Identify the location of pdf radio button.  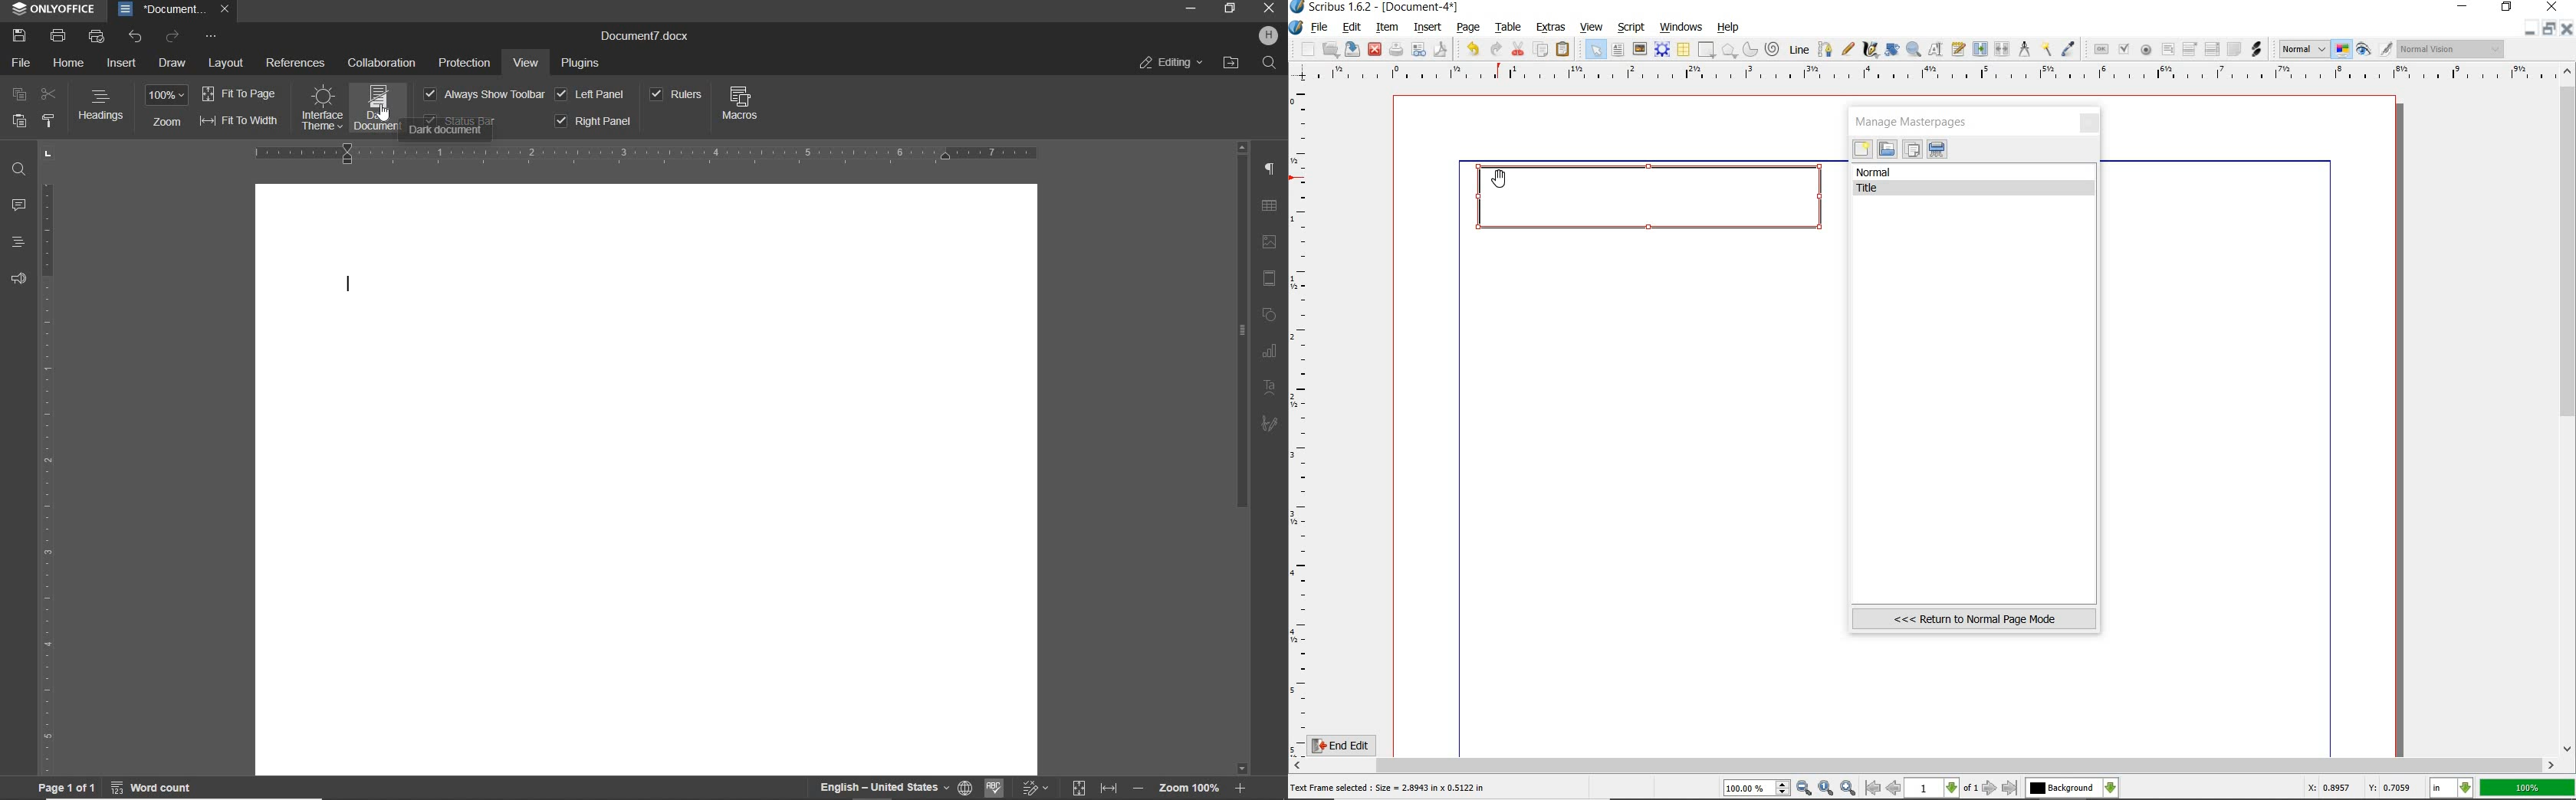
(2145, 50).